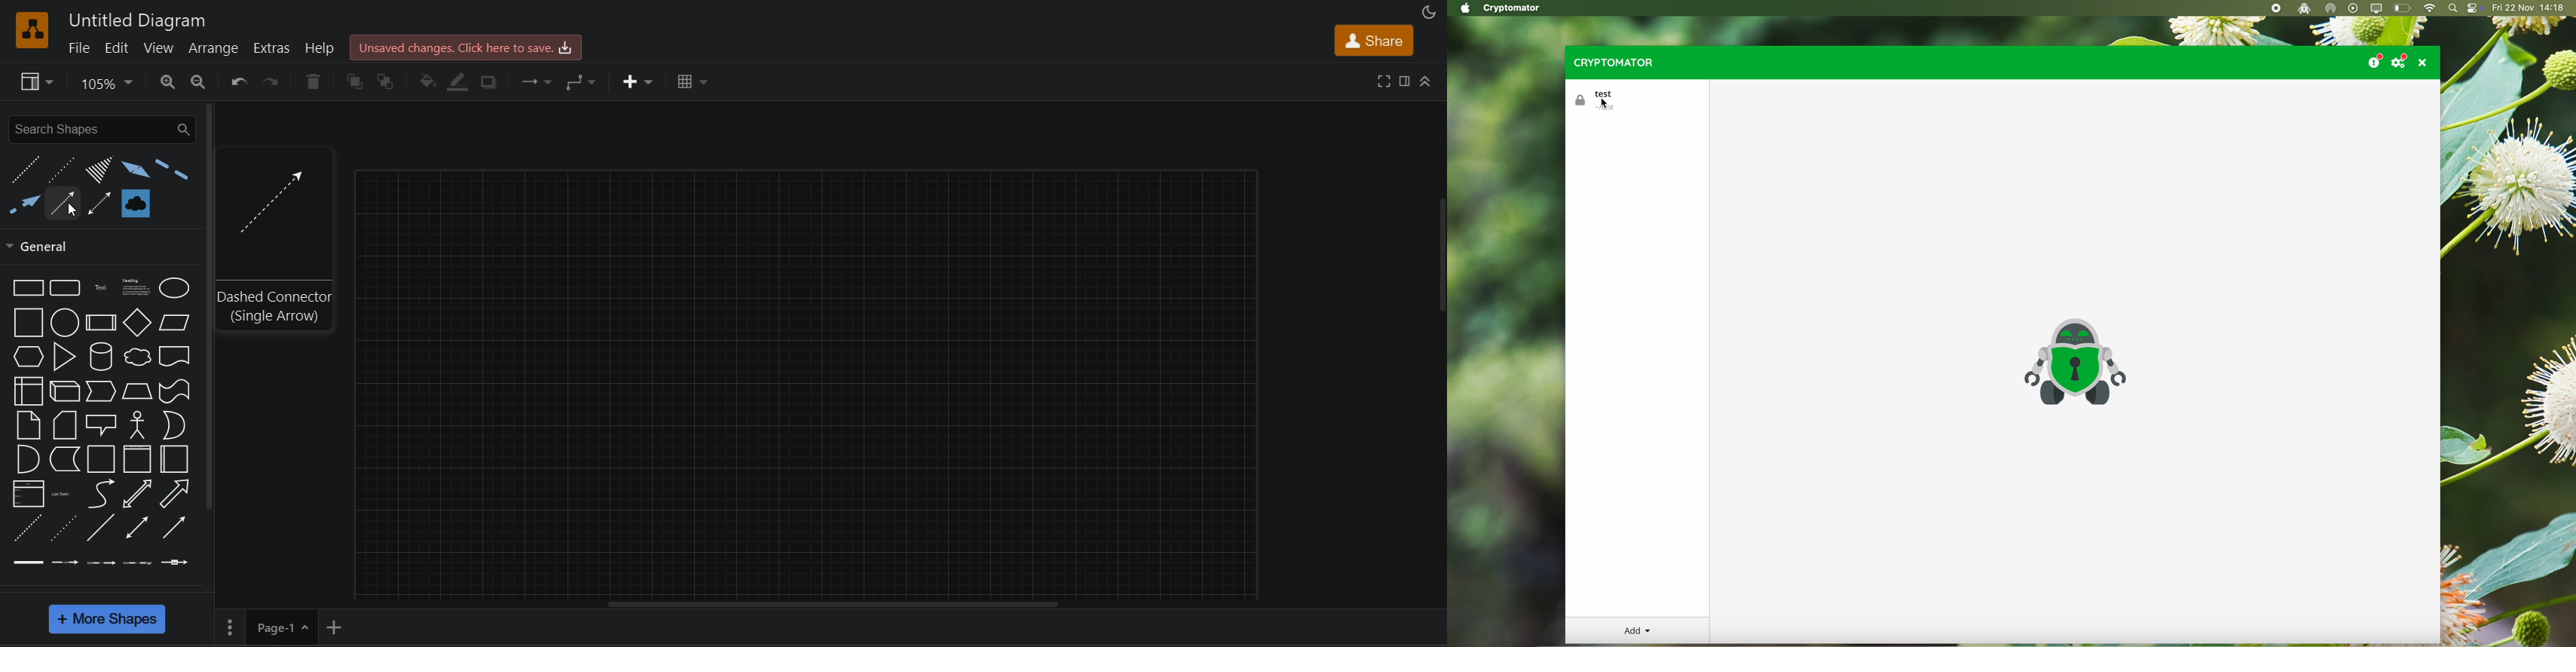 The height and width of the screenshot is (672, 2576). I want to click on page 1, so click(267, 625).